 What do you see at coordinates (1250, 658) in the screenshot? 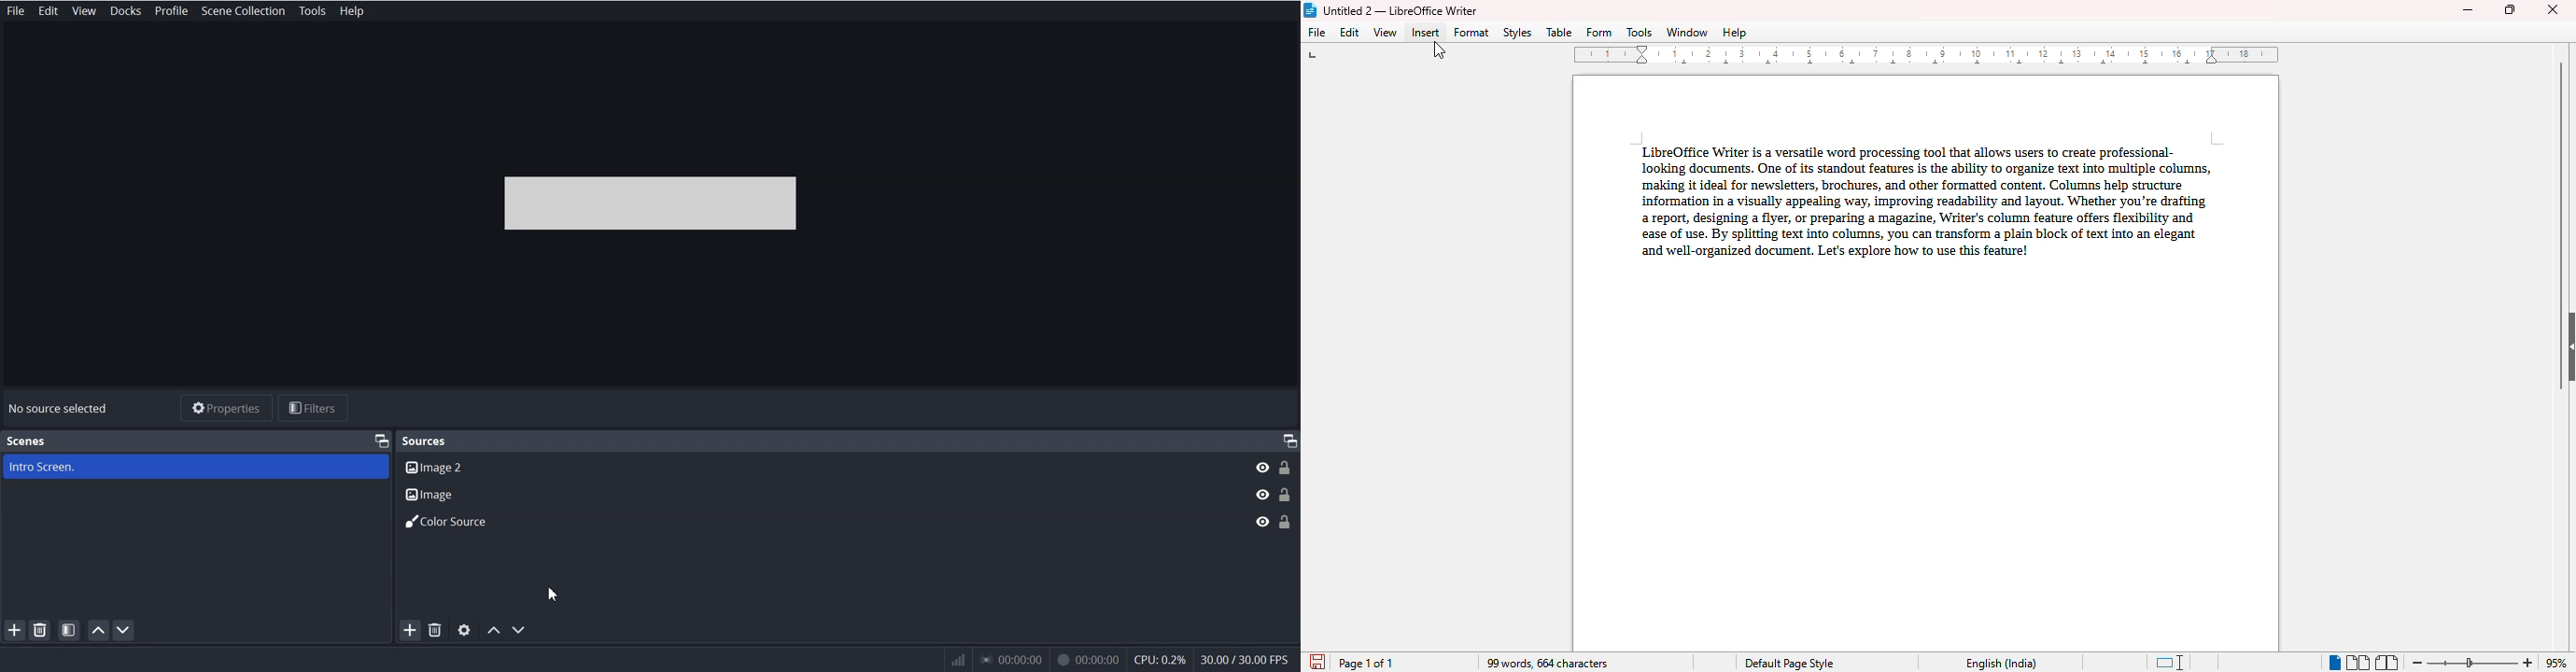
I see `30.007 30.00 EPs` at bounding box center [1250, 658].